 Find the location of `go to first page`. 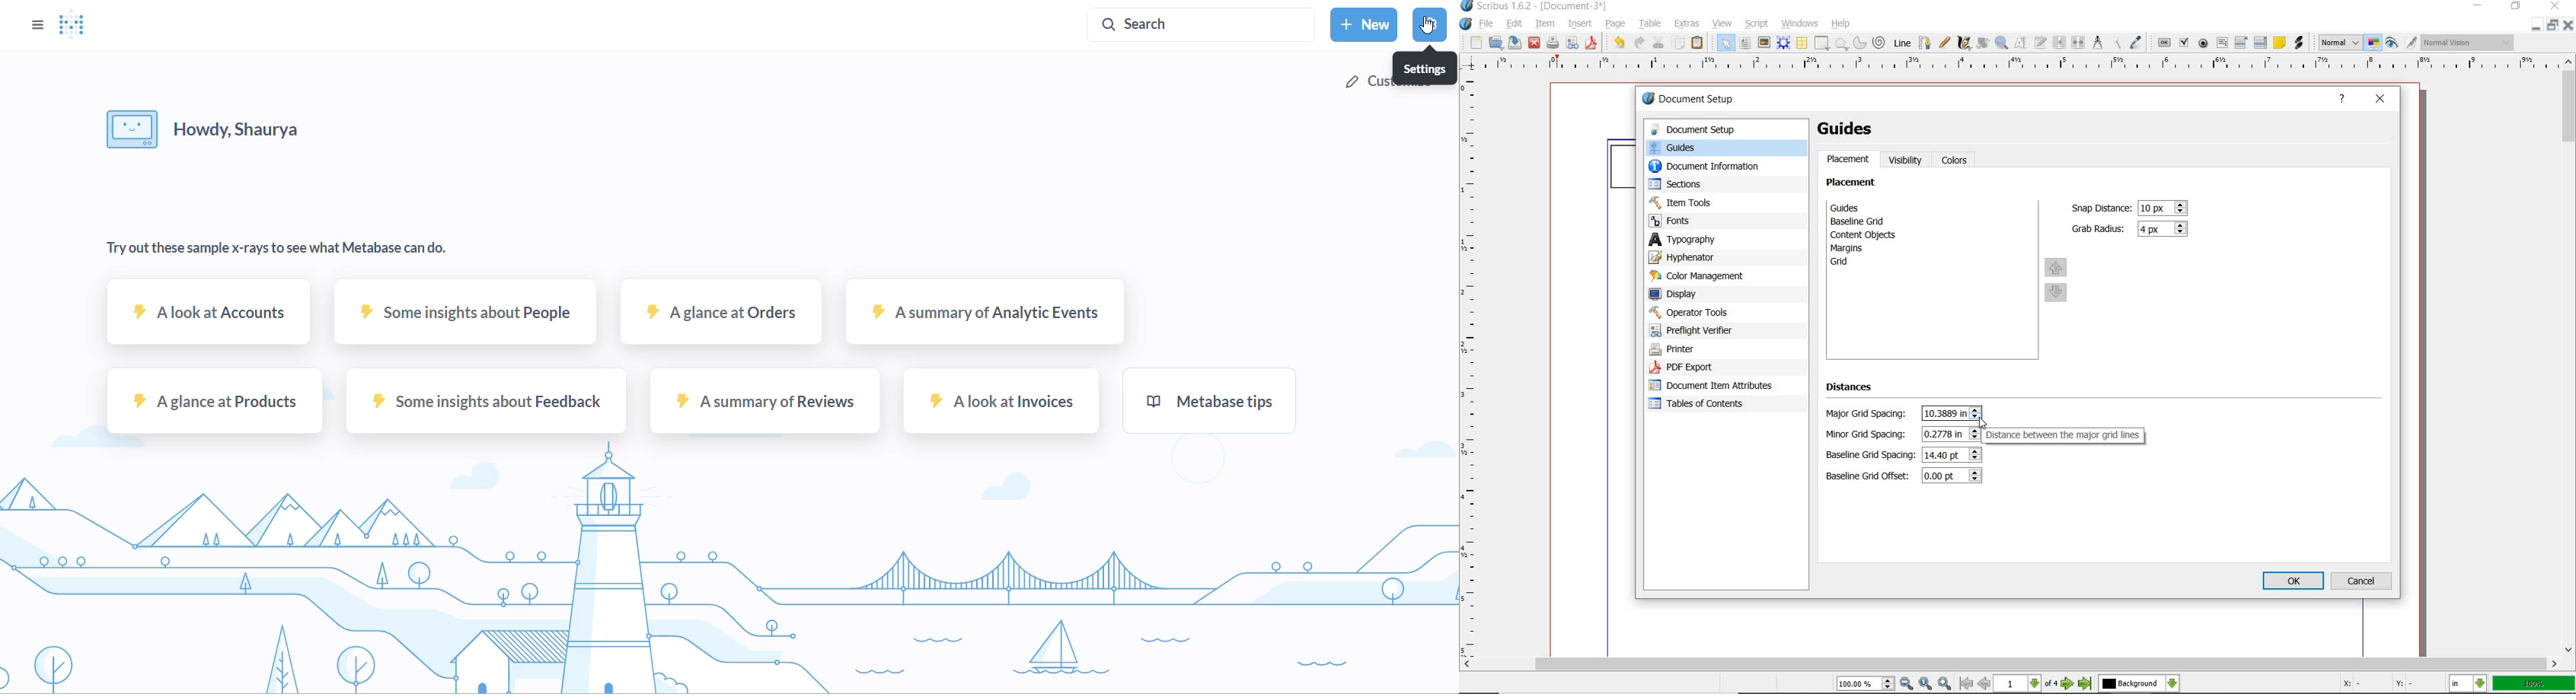

go to first page is located at coordinates (1966, 684).